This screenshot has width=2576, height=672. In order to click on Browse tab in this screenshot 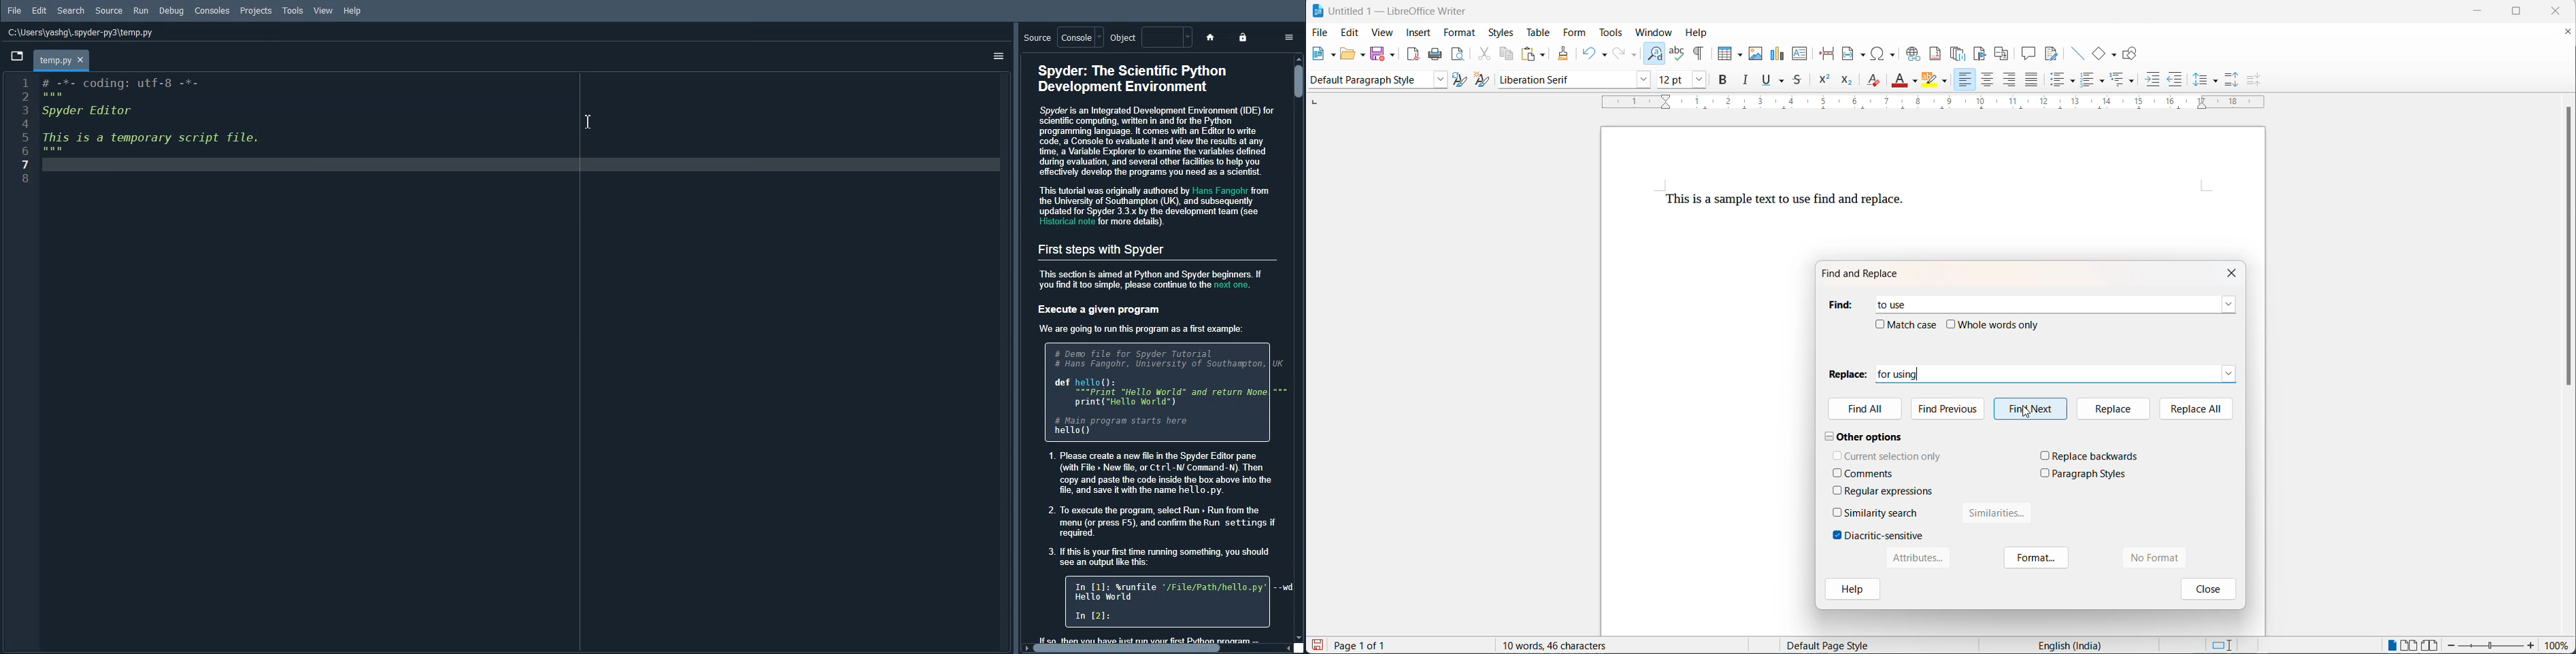, I will do `click(17, 56)`.